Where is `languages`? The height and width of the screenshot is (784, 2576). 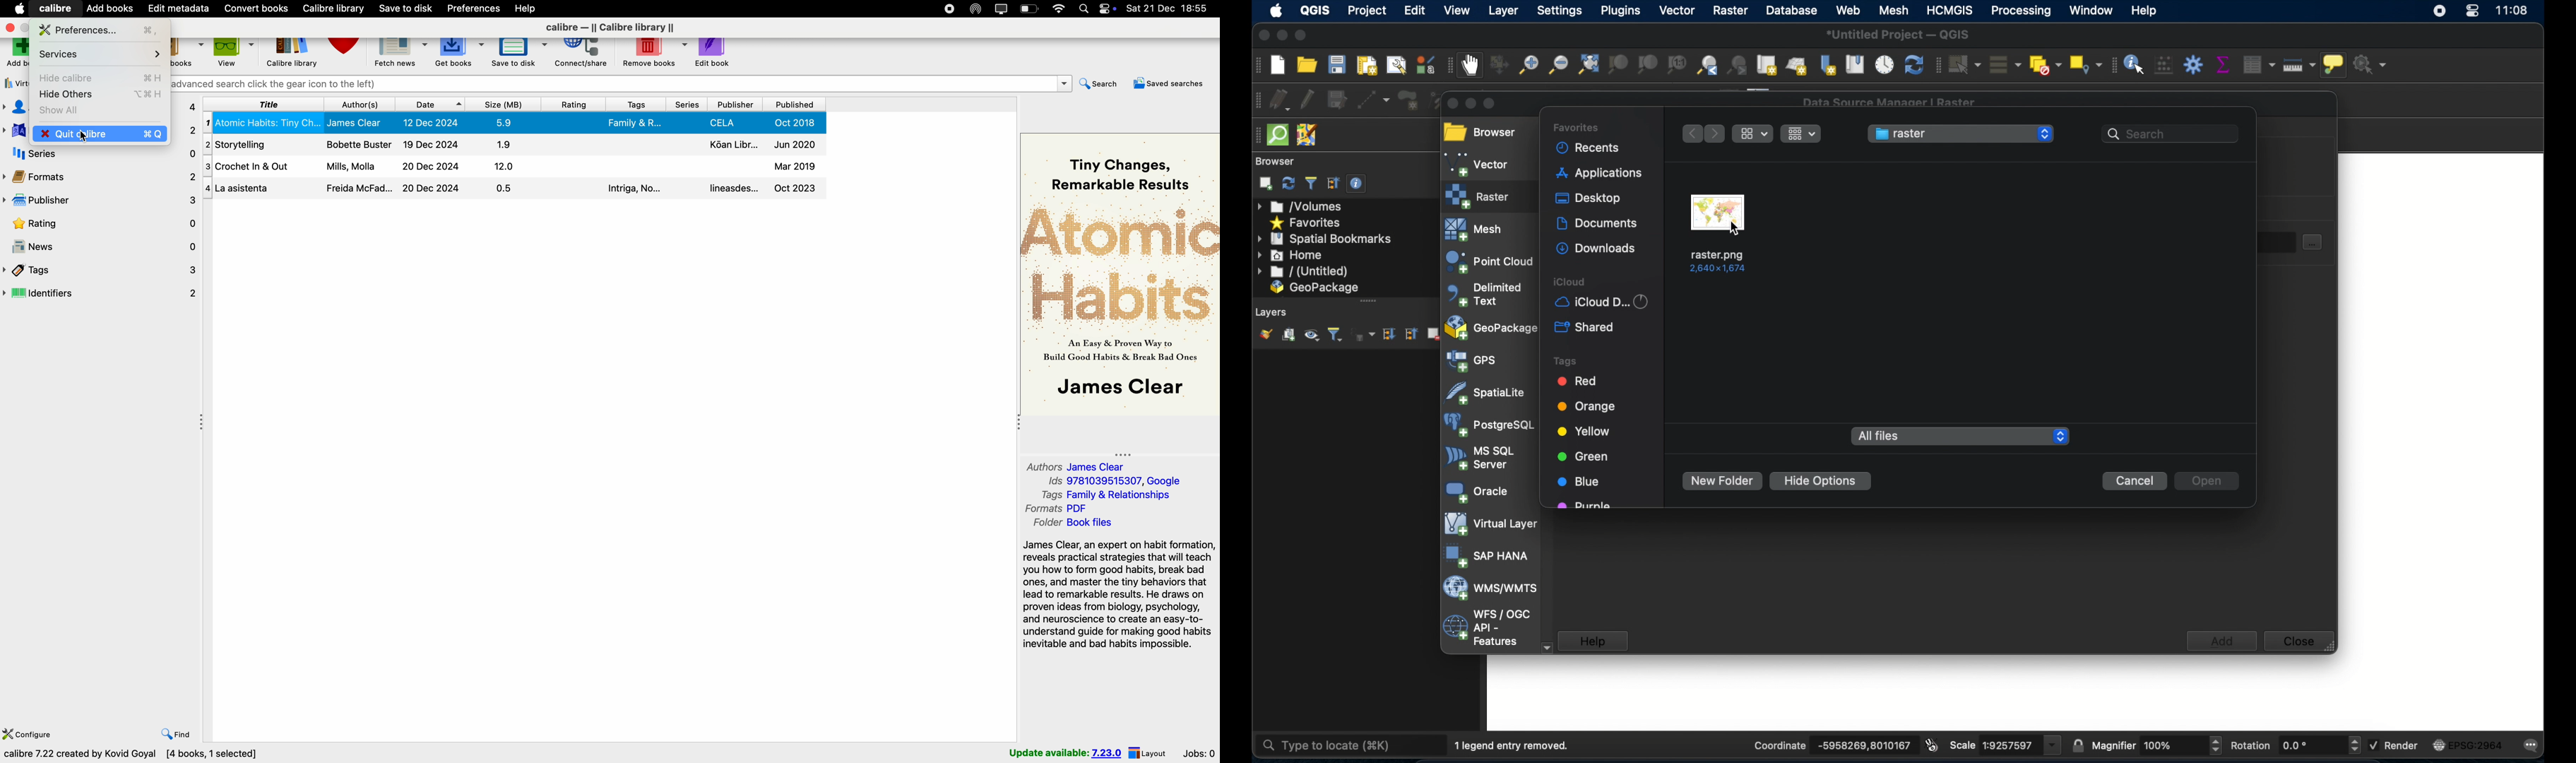
languages is located at coordinates (13, 132).